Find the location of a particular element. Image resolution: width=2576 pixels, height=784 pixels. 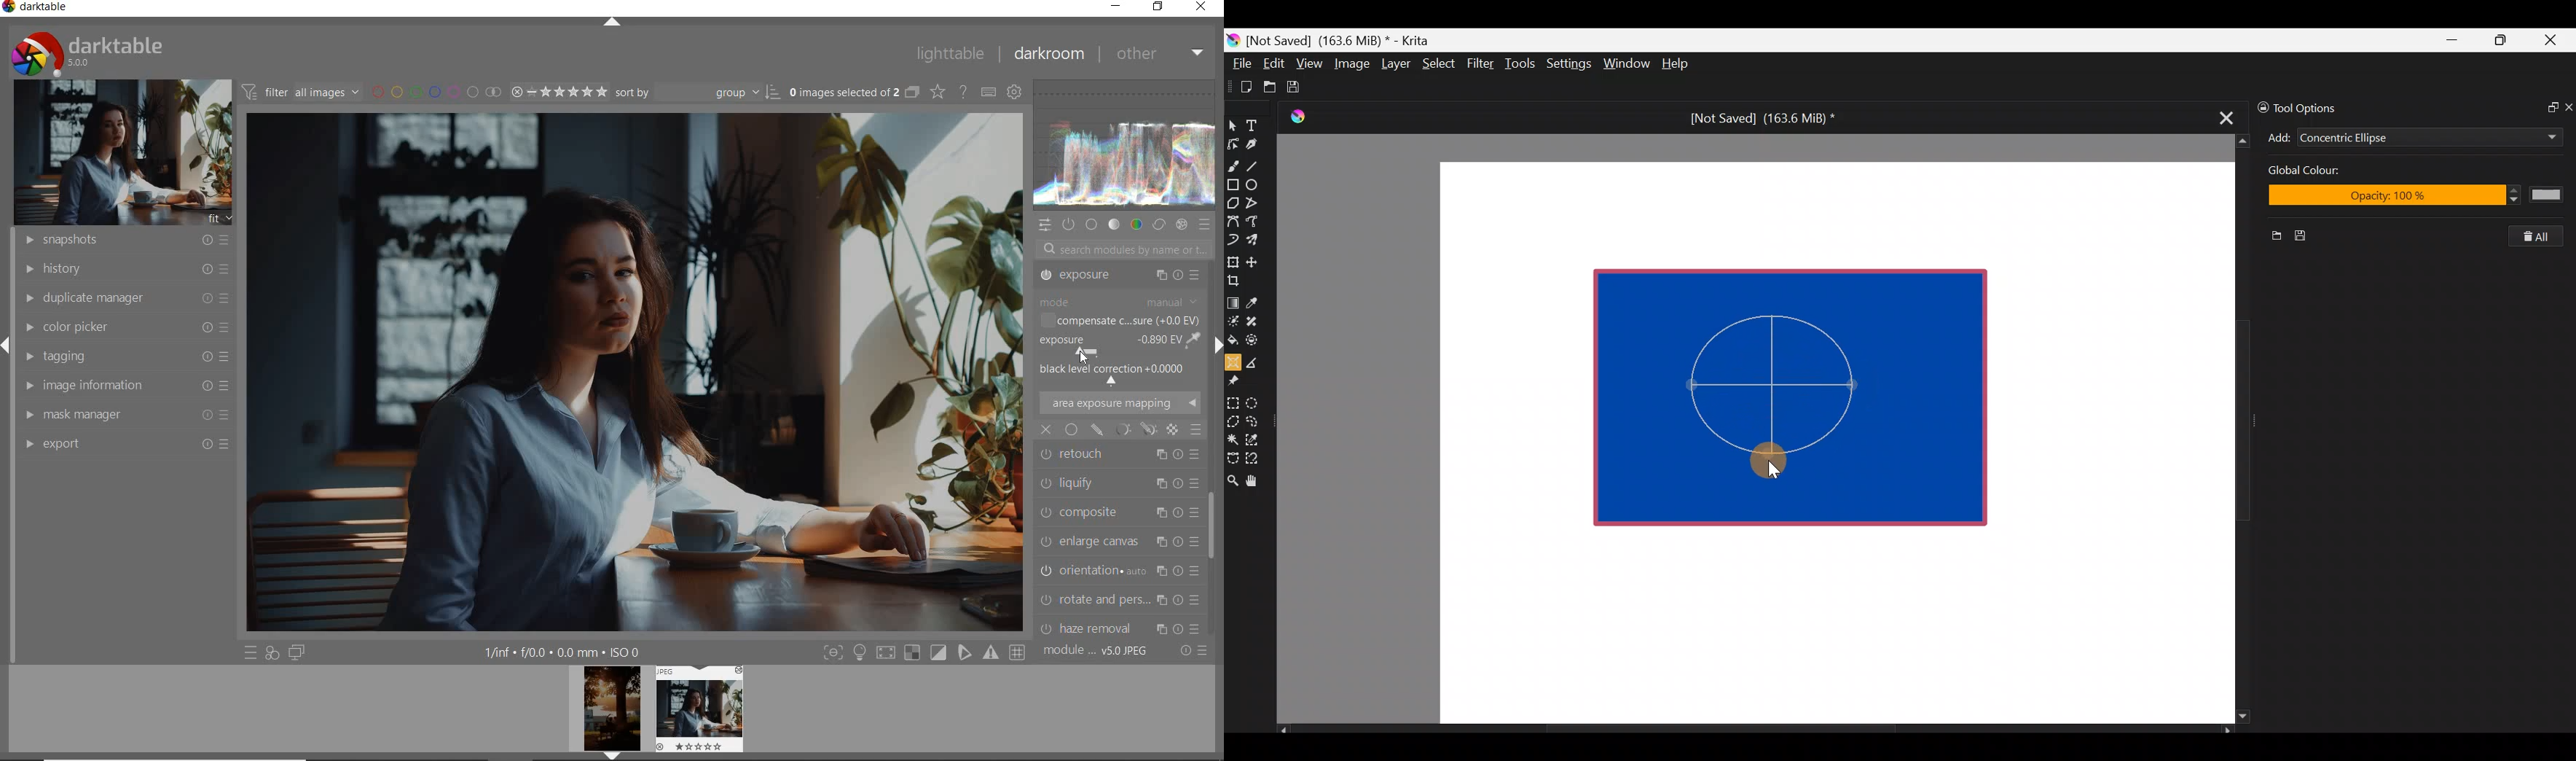

DUPLICATE MANAGER is located at coordinates (124, 298).